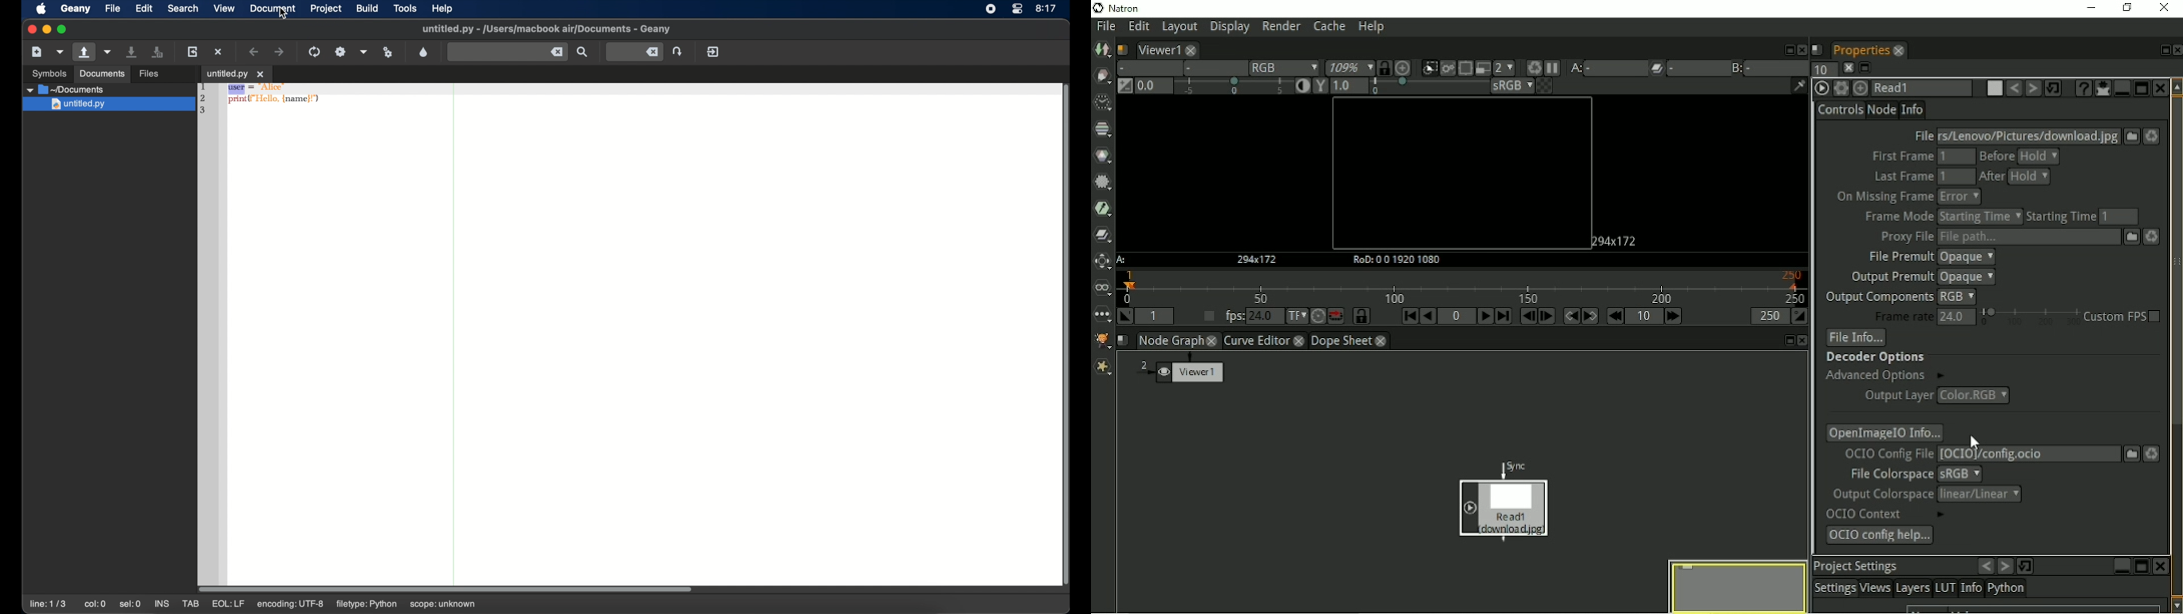 Image resolution: width=2184 pixels, height=616 pixels. Describe the element at coordinates (2162, 89) in the screenshot. I see `Close` at that location.